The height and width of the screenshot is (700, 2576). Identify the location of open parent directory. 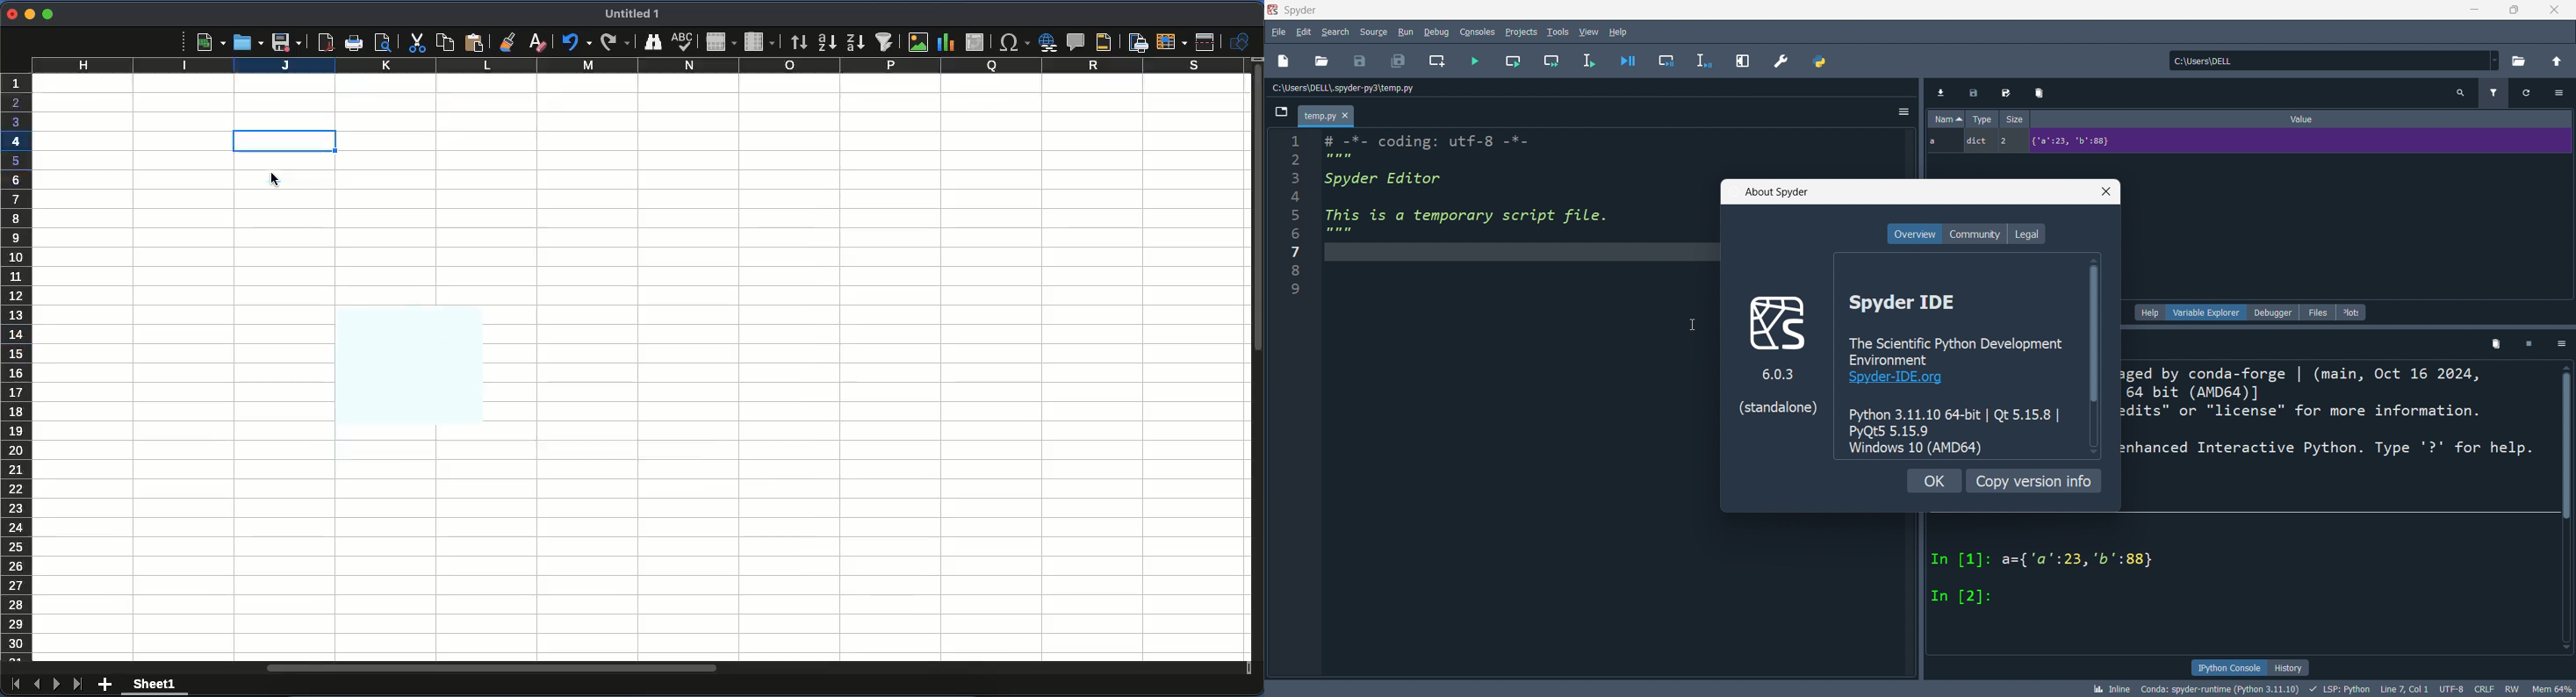
(2559, 61).